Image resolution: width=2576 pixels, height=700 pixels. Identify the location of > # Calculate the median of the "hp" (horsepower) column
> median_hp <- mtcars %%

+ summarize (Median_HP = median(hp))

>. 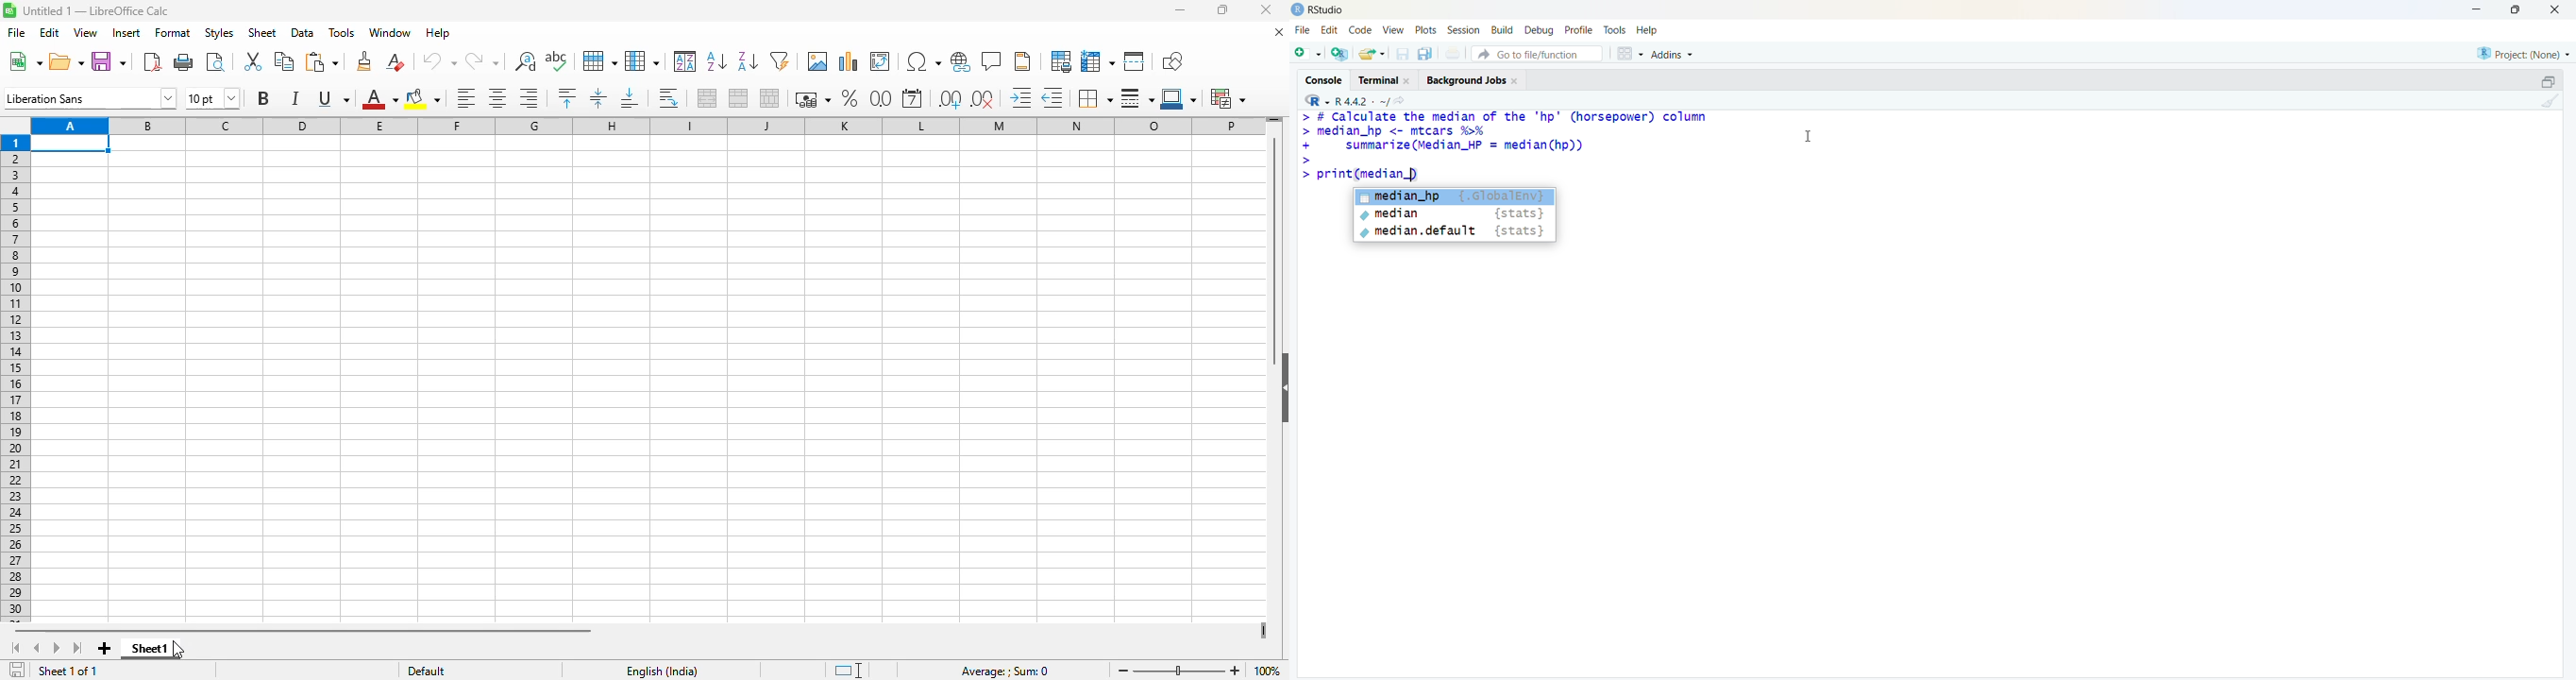
(1505, 138).